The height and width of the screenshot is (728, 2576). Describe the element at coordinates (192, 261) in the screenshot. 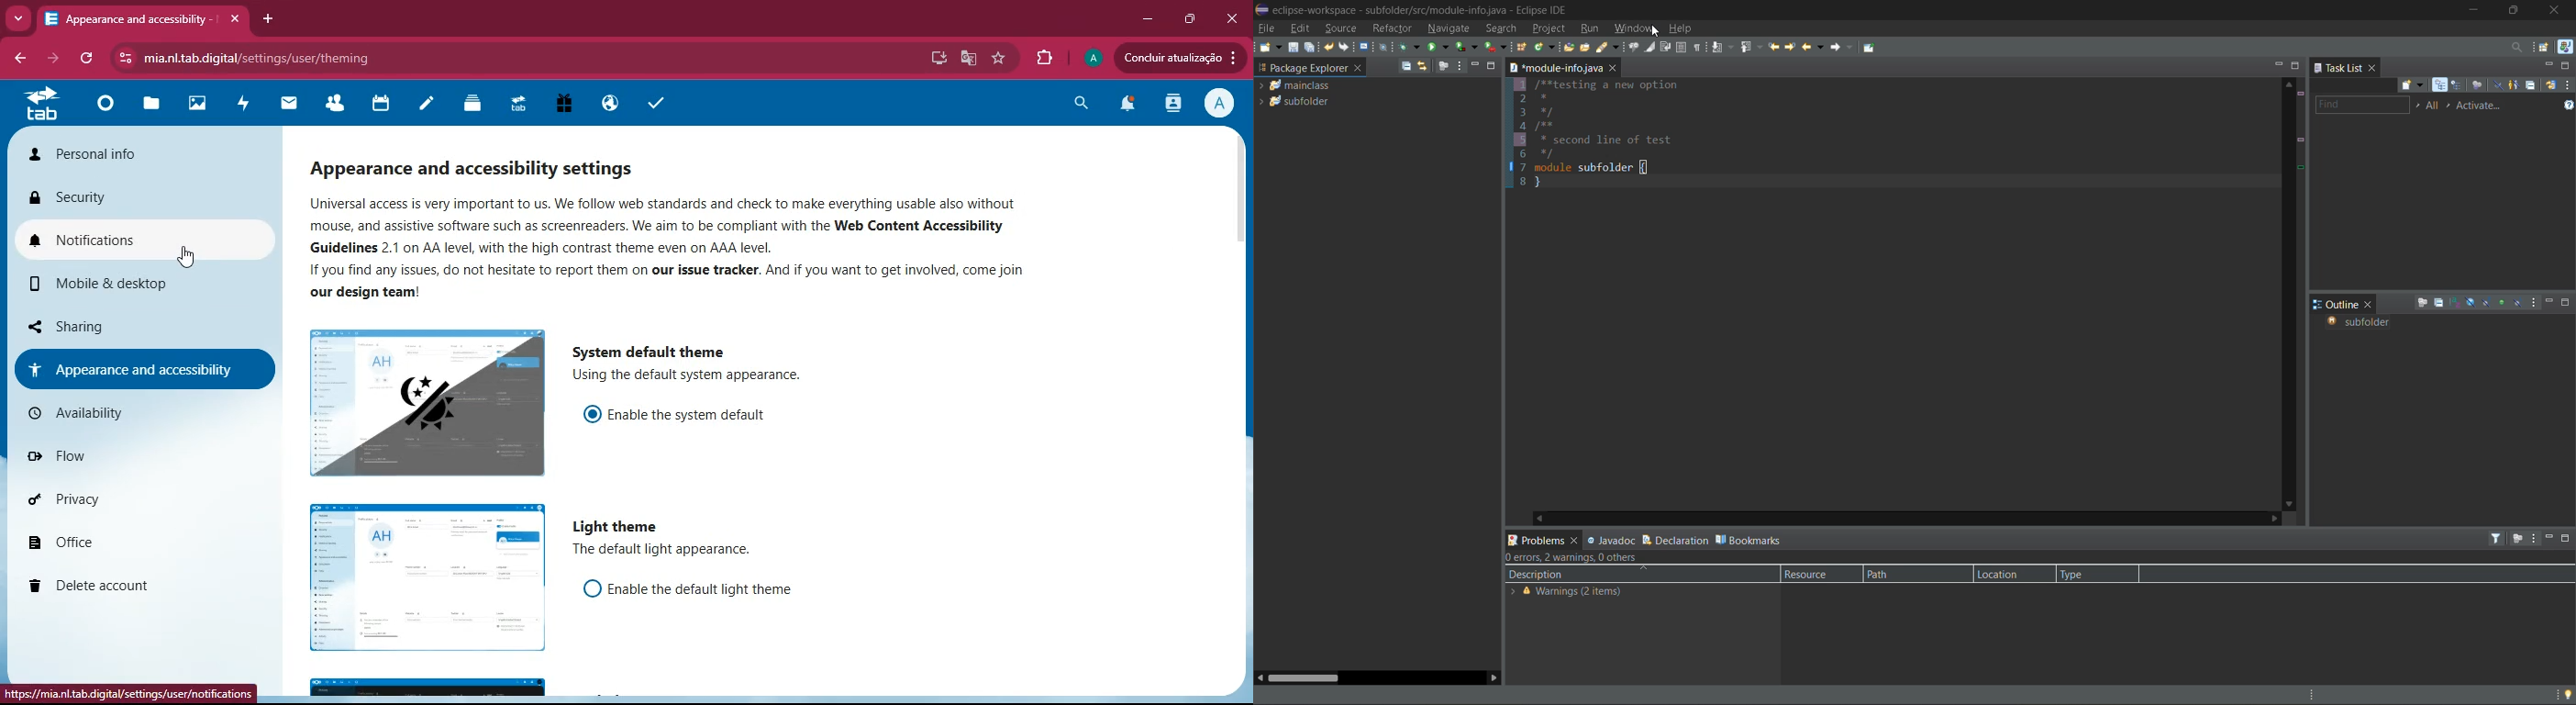

I see `cursor` at that location.